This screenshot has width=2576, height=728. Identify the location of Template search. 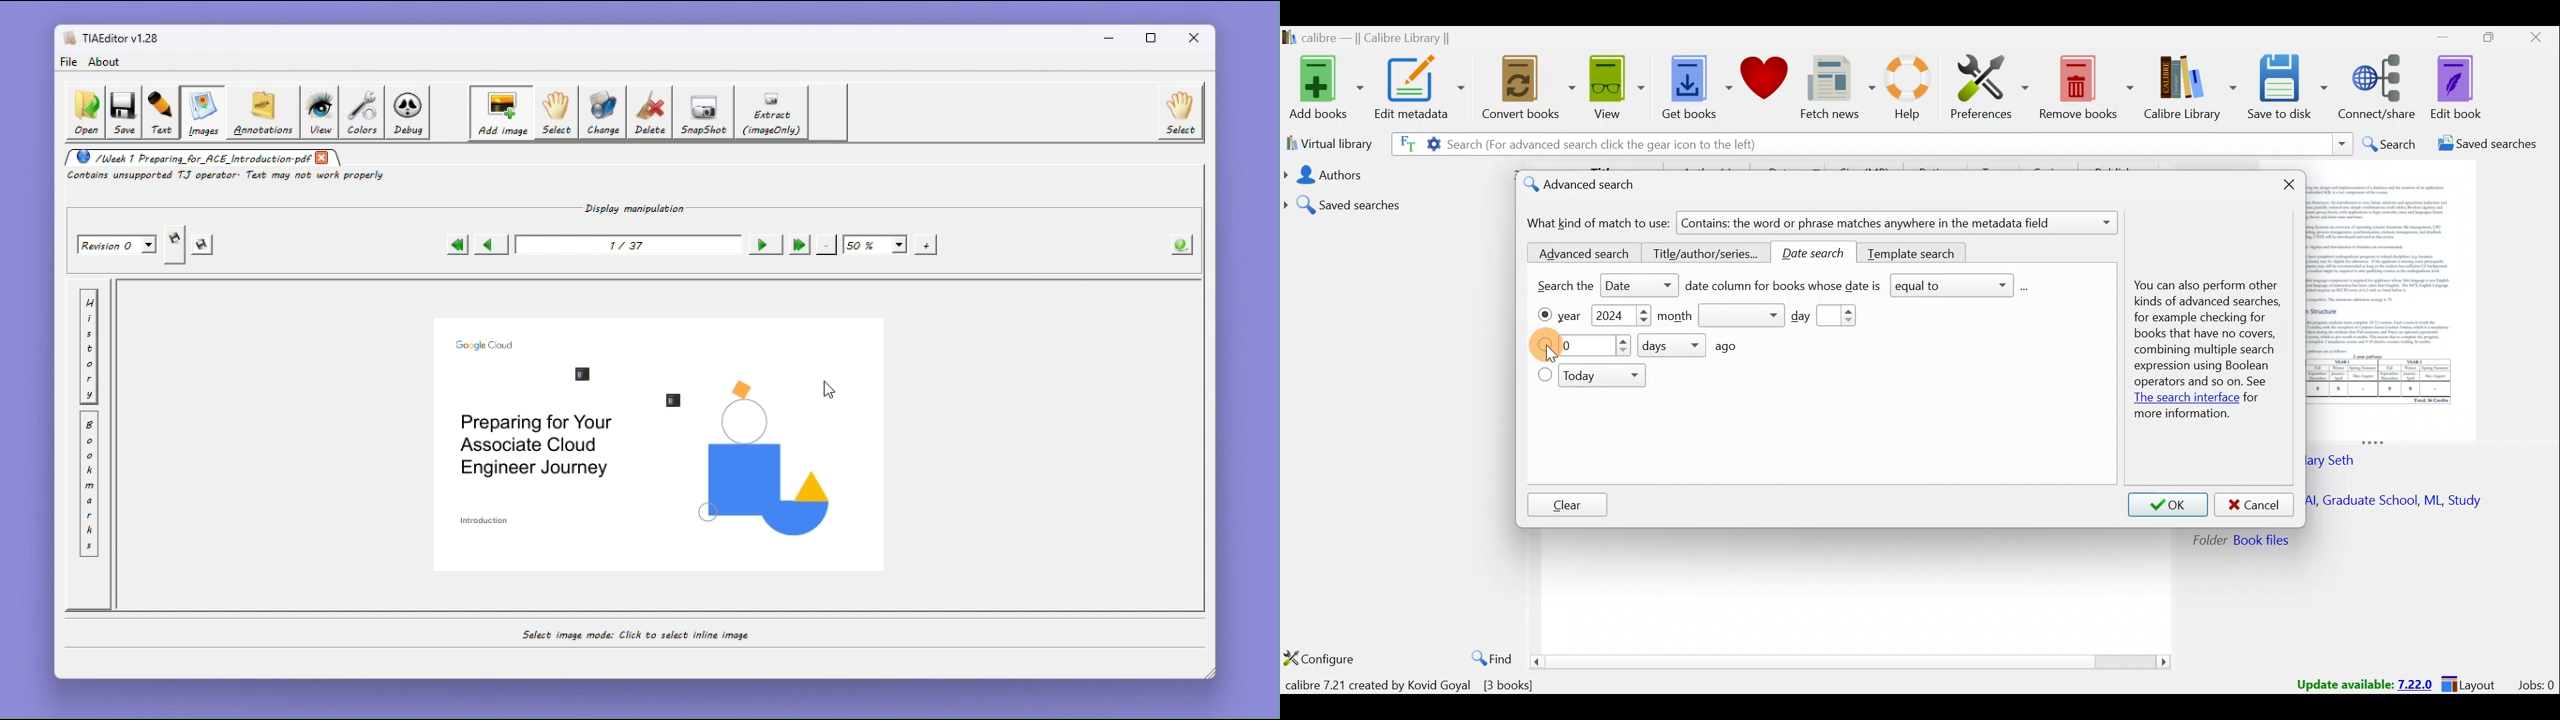
(1913, 251).